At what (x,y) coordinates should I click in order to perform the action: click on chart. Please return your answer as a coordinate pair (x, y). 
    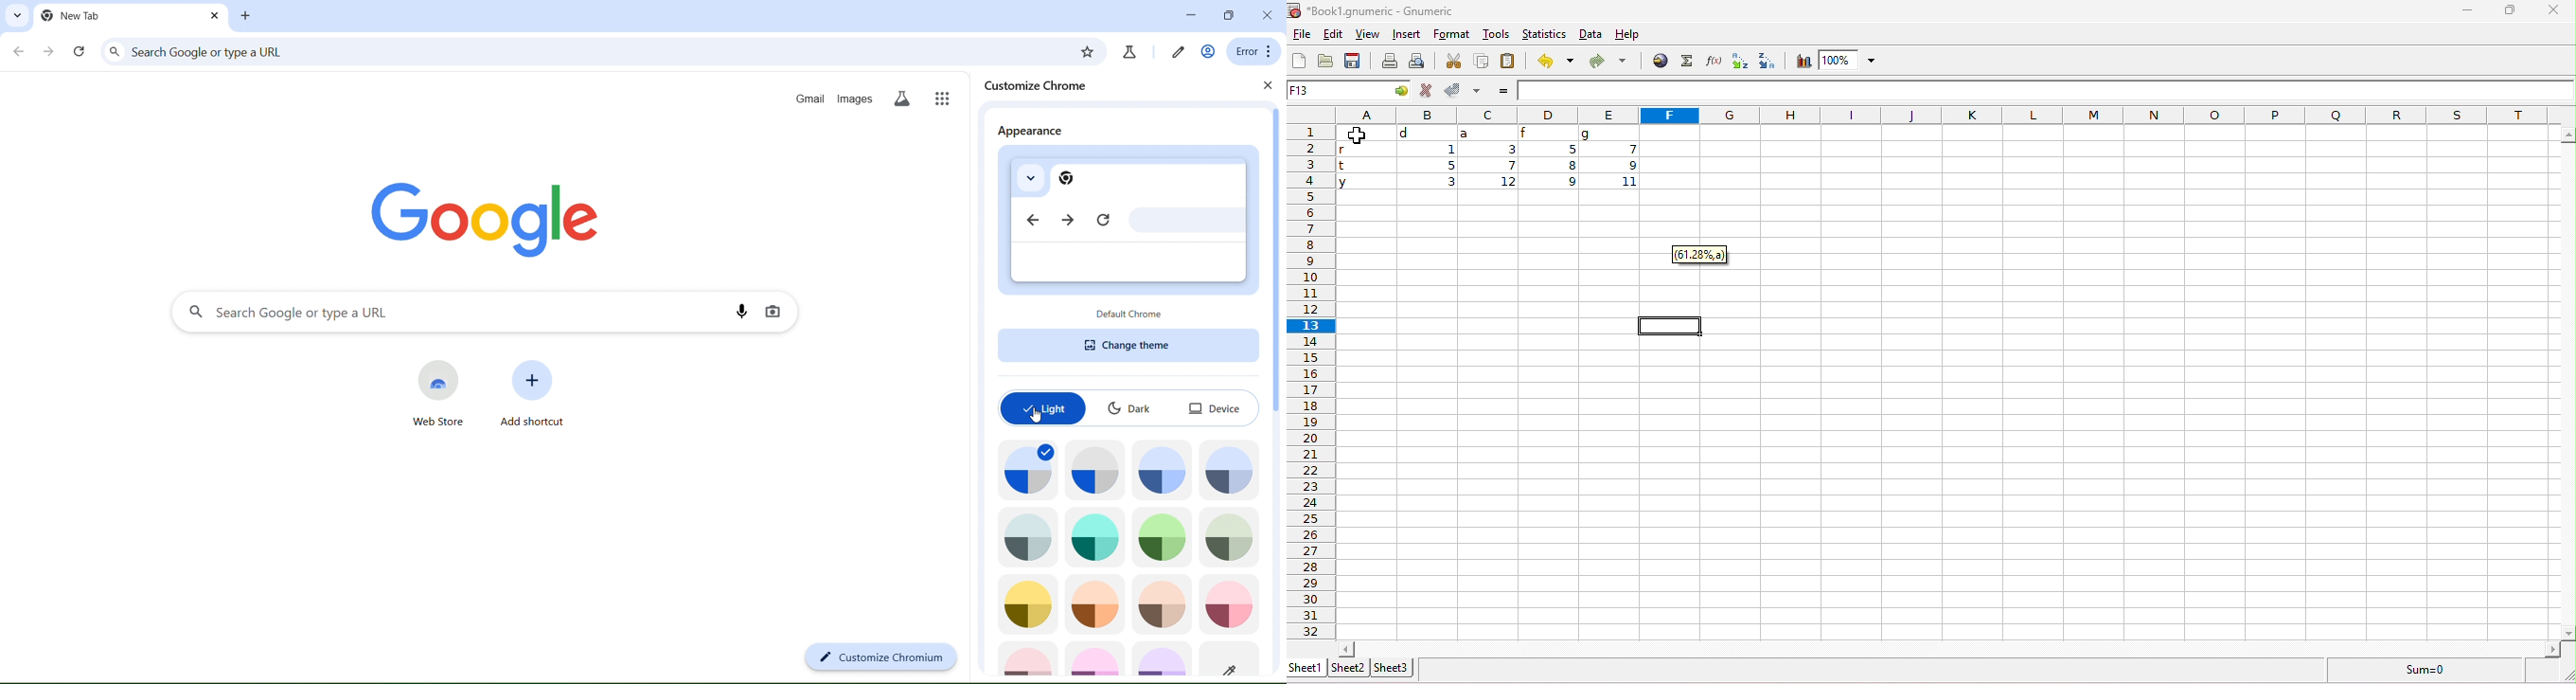
    Looking at the image, I should click on (1801, 61).